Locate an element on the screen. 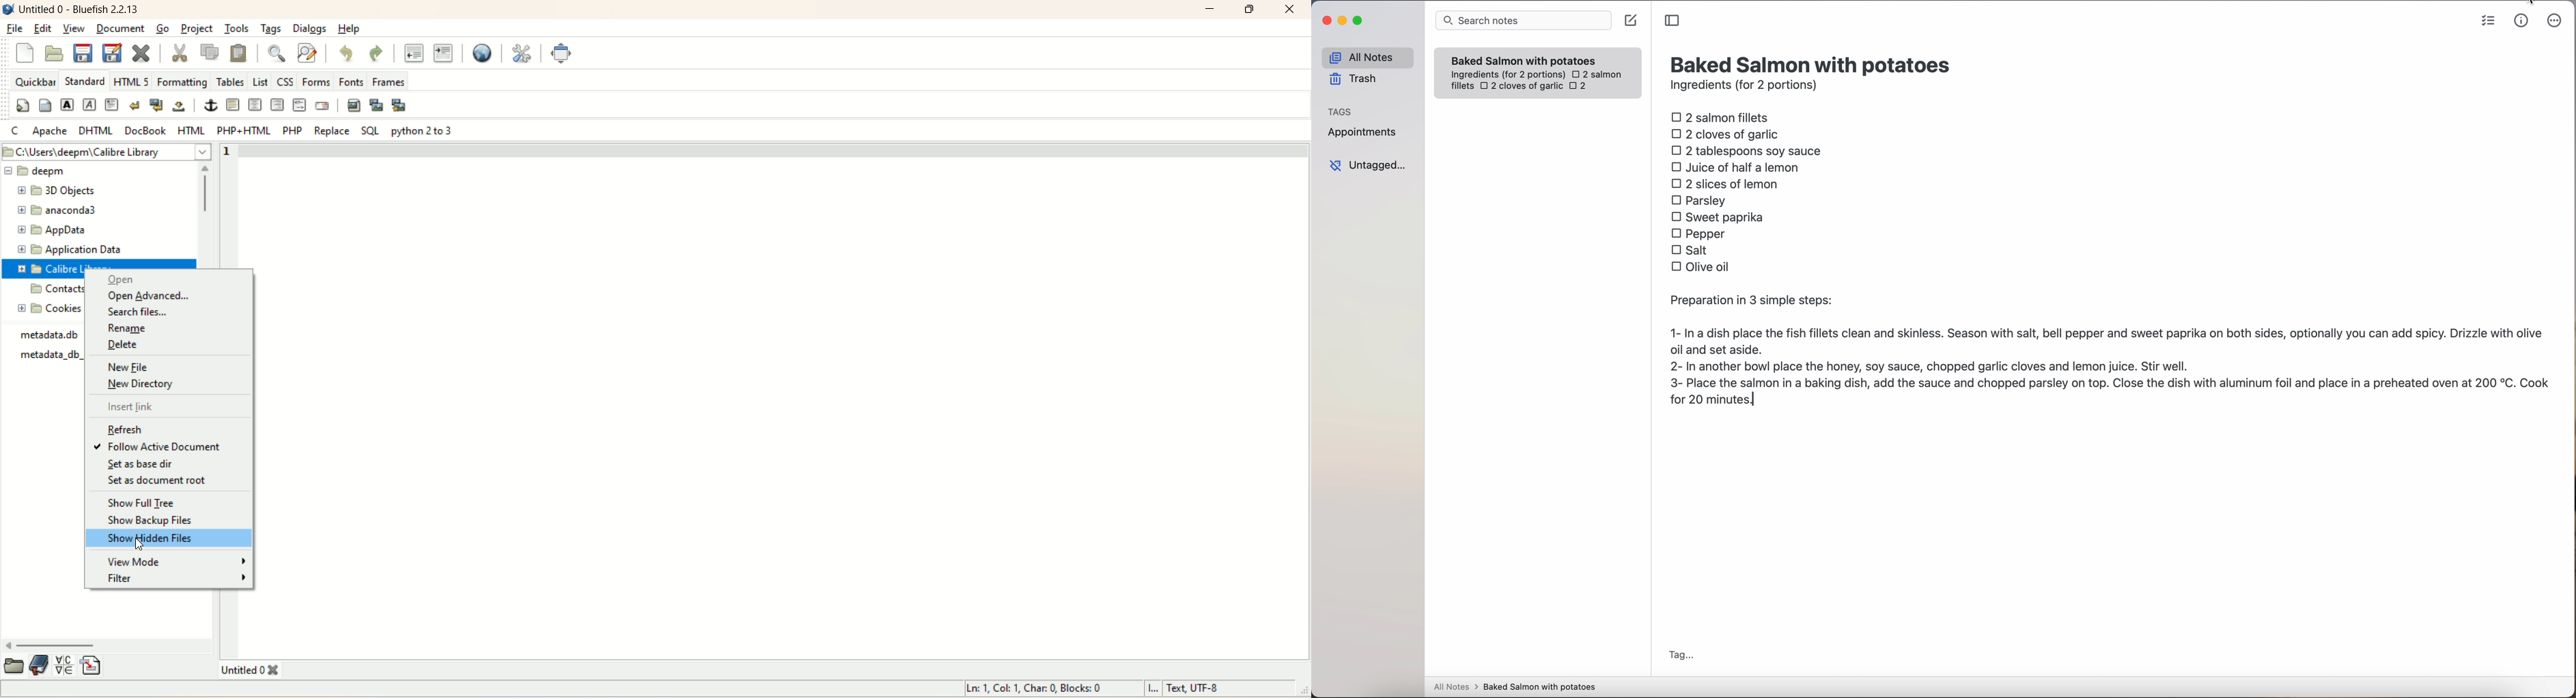 This screenshot has width=2576, height=700. insert images is located at coordinates (353, 104).